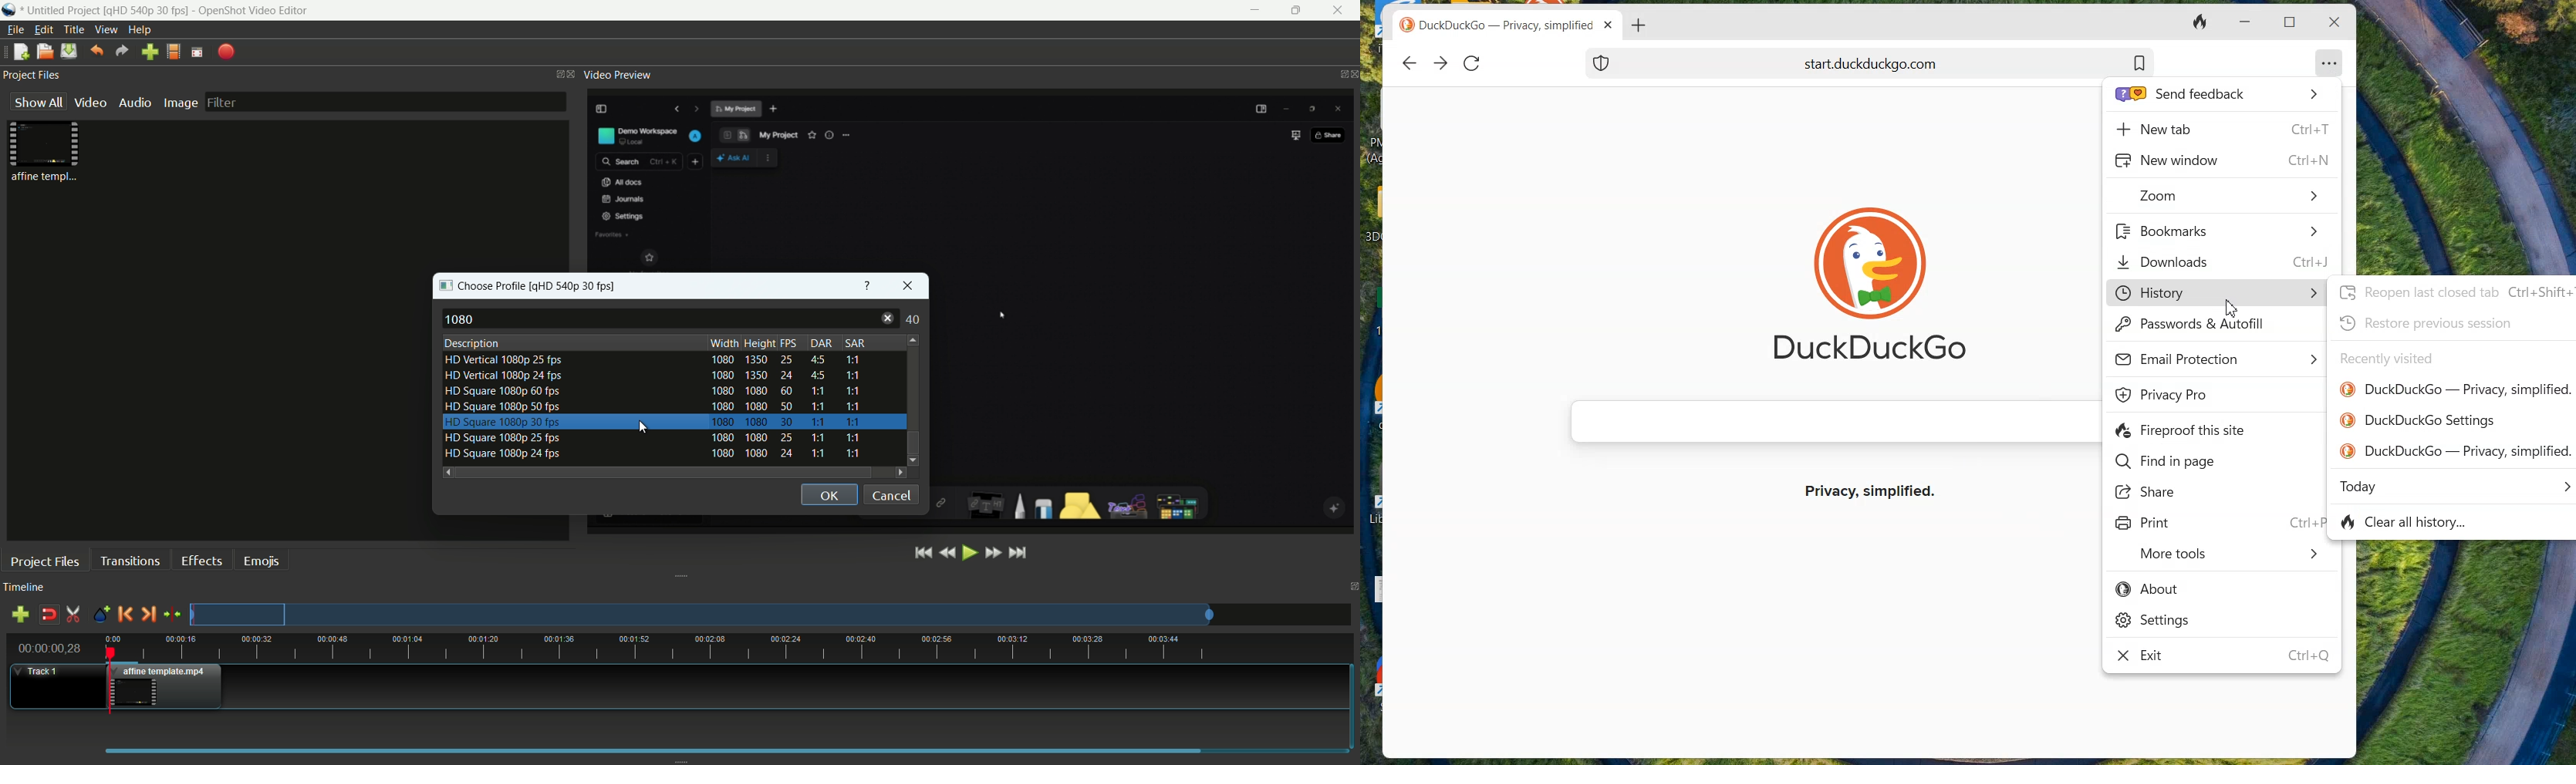 This screenshot has height=784, width=2576. What do you see at coordinates (2456, 389) in the screenshot?
I see `DuckDuckGo - privacy, simplified.` at bounding box center [2456, 389].